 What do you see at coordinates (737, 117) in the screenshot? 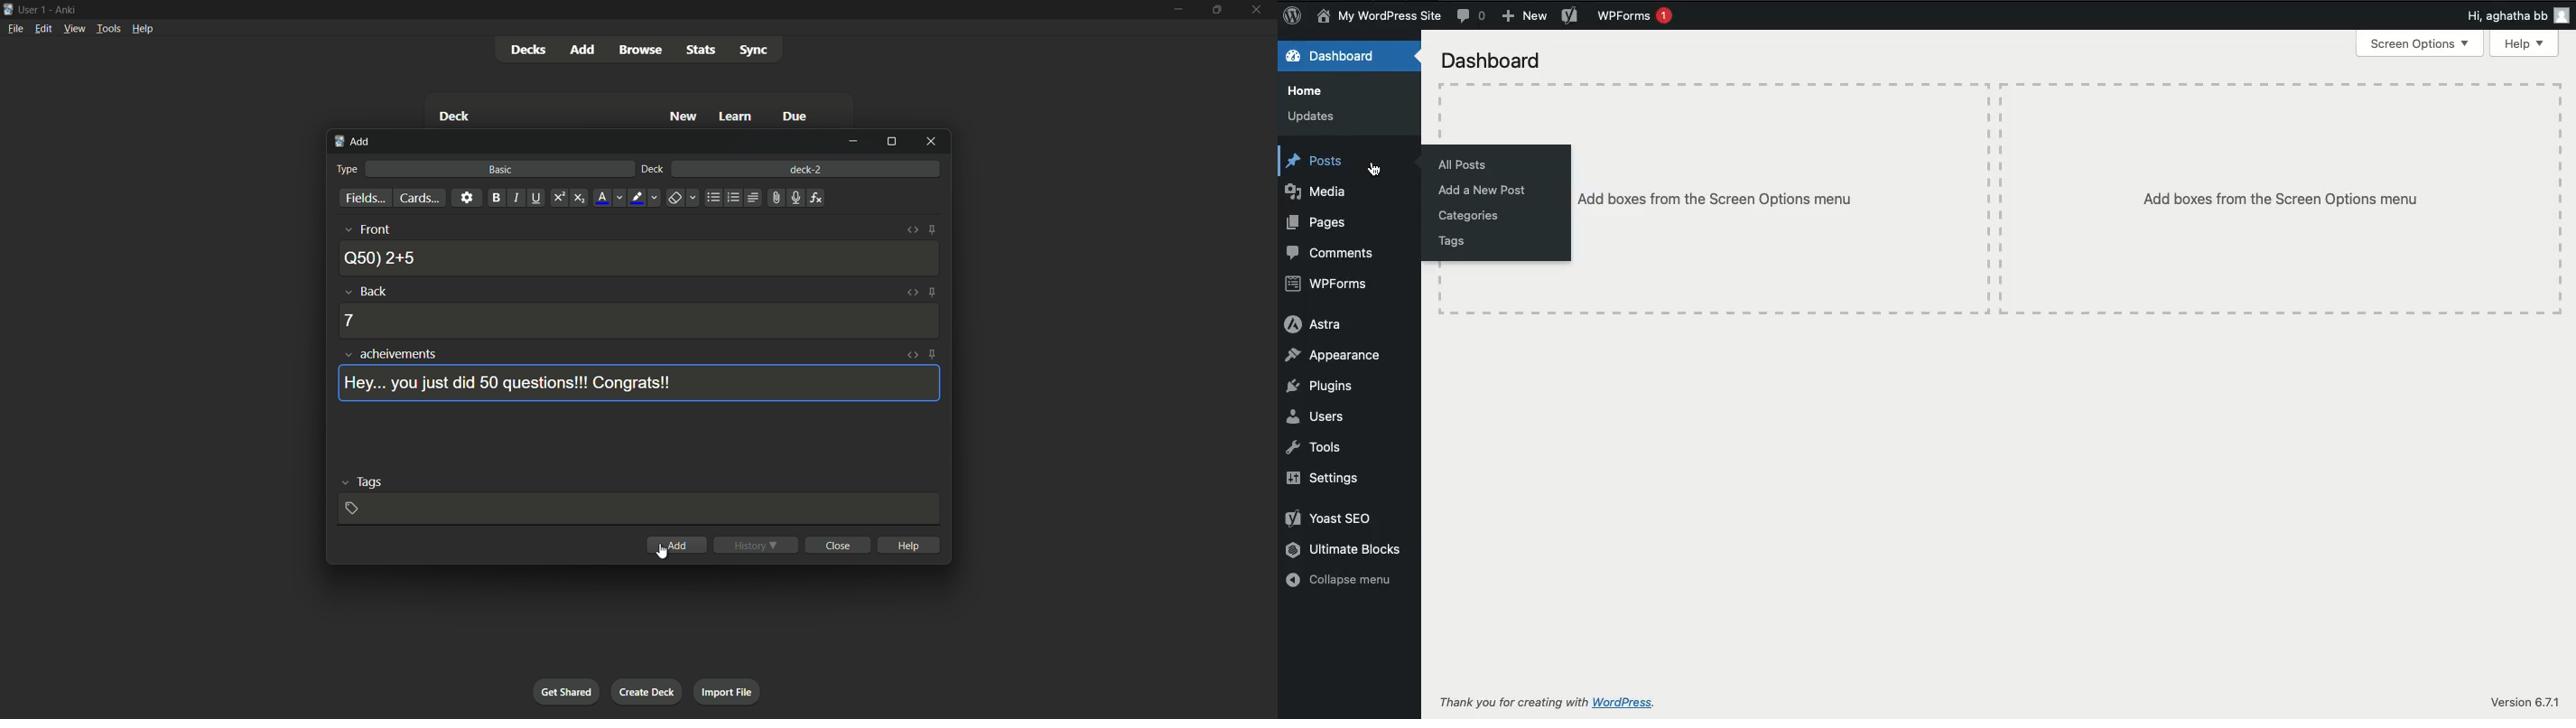
I see `Learn` at bounding box center [737, 117].